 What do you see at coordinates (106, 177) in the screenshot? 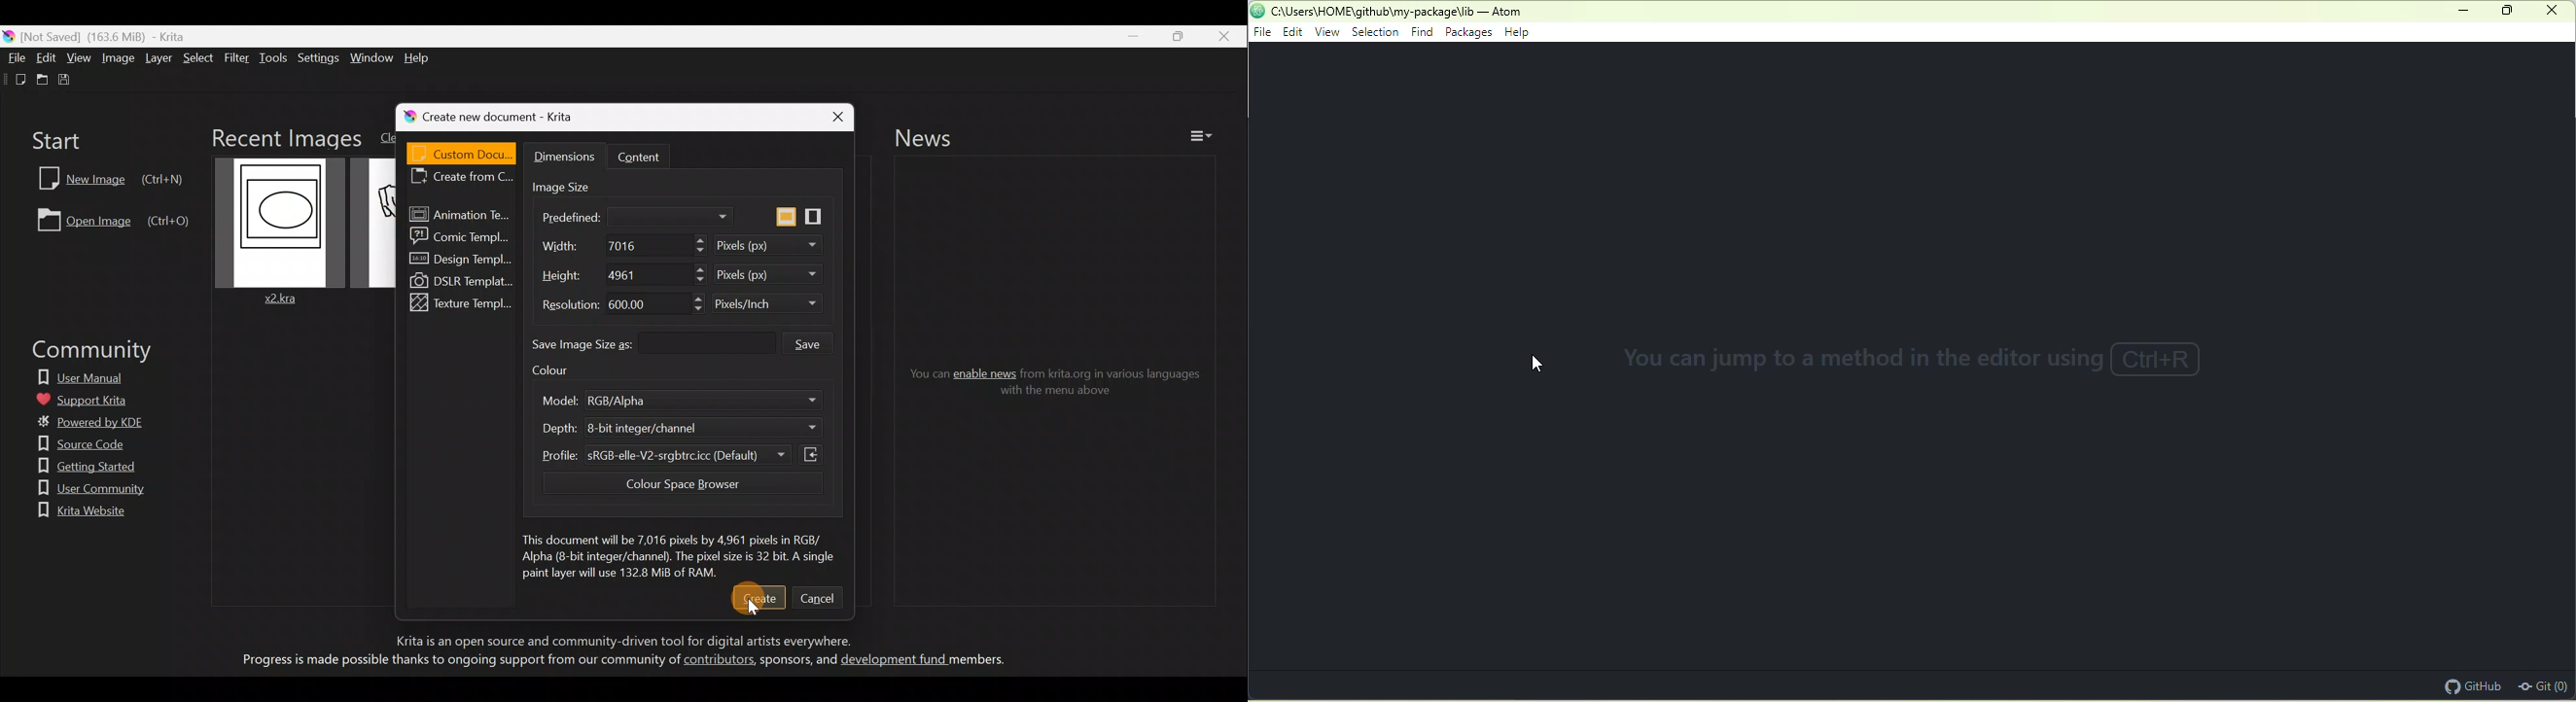
I see `New image (Ctrl+N)` at bounding box center [106, 177].